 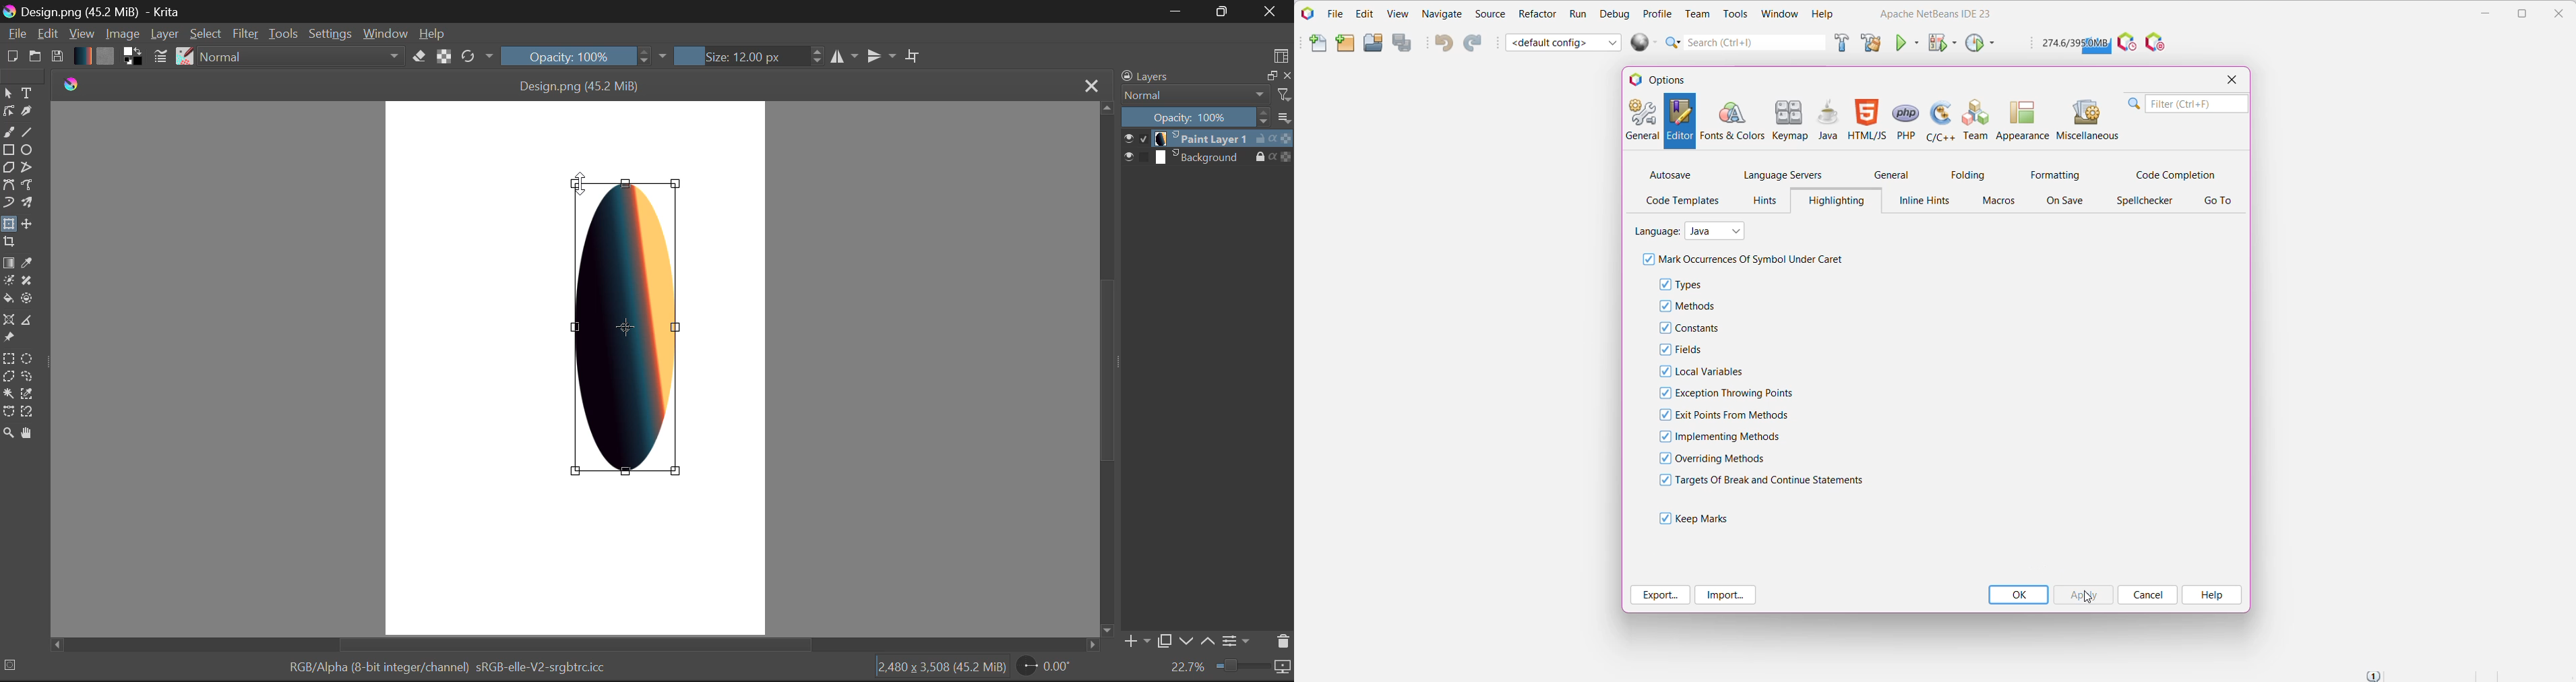 I want to click on Brush Presets, so click(x=183, y=57).